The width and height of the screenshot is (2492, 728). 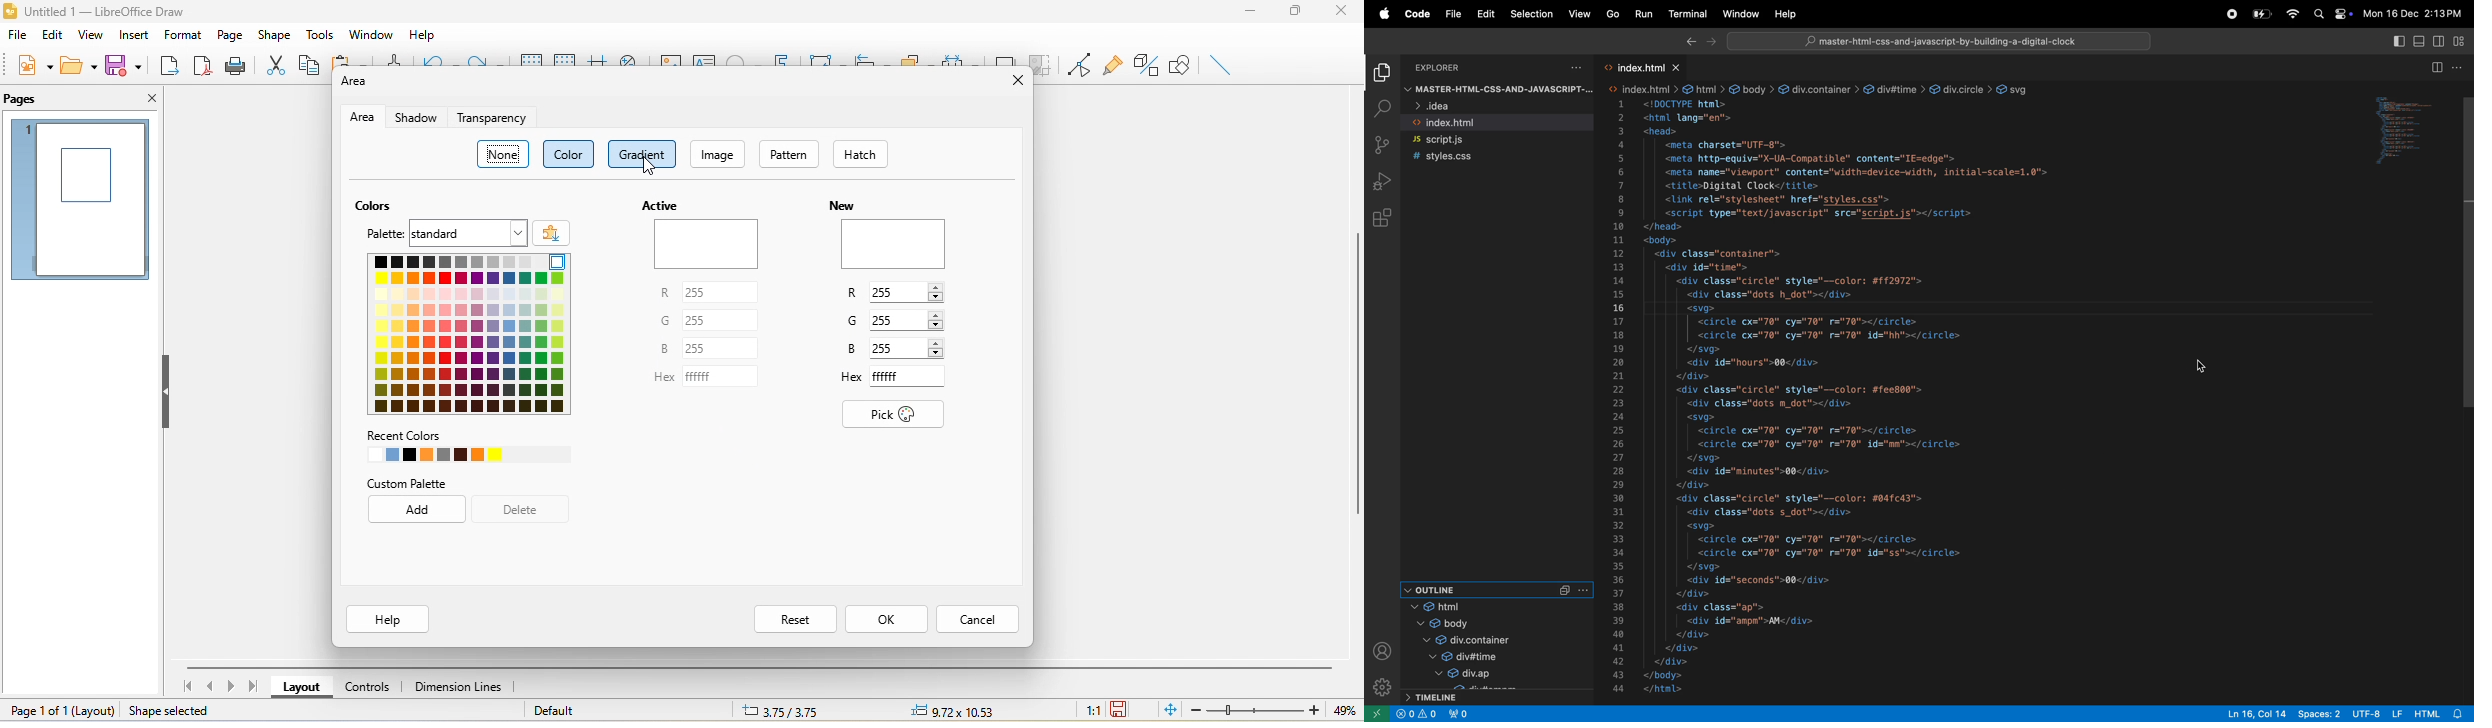 I want to click on title, so click(x=112, y=12).